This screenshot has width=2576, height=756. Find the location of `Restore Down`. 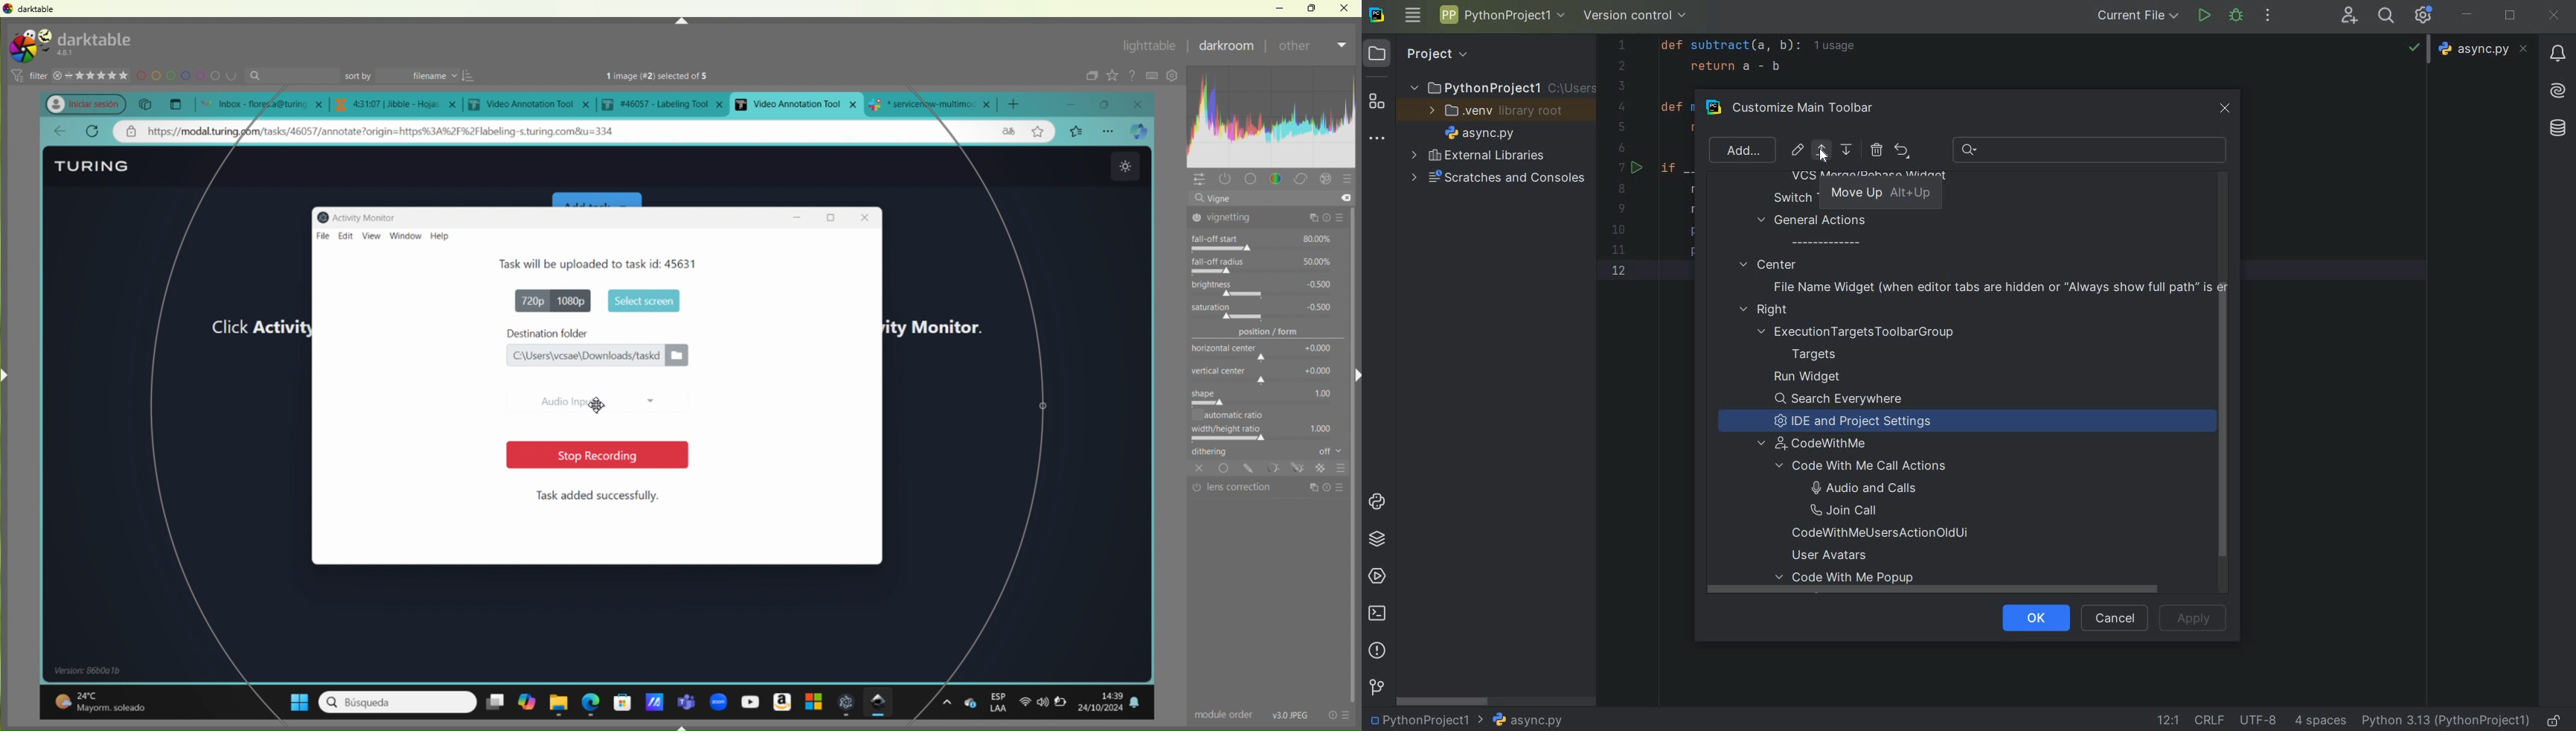

Restore Down is located at coordinates (1312, 9).